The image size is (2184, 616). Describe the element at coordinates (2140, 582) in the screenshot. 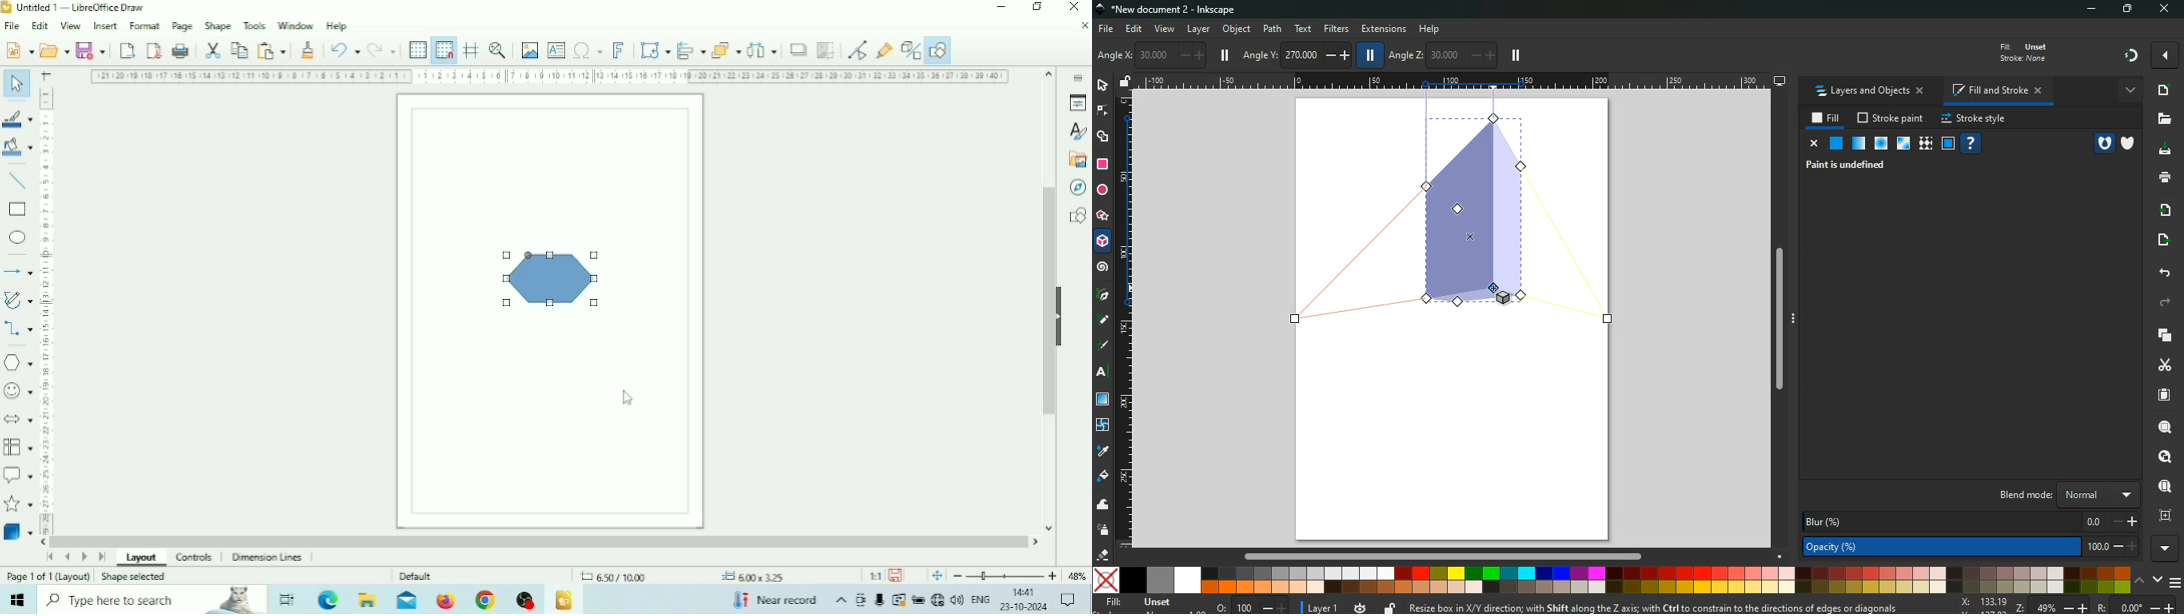

I see `up` at that location.